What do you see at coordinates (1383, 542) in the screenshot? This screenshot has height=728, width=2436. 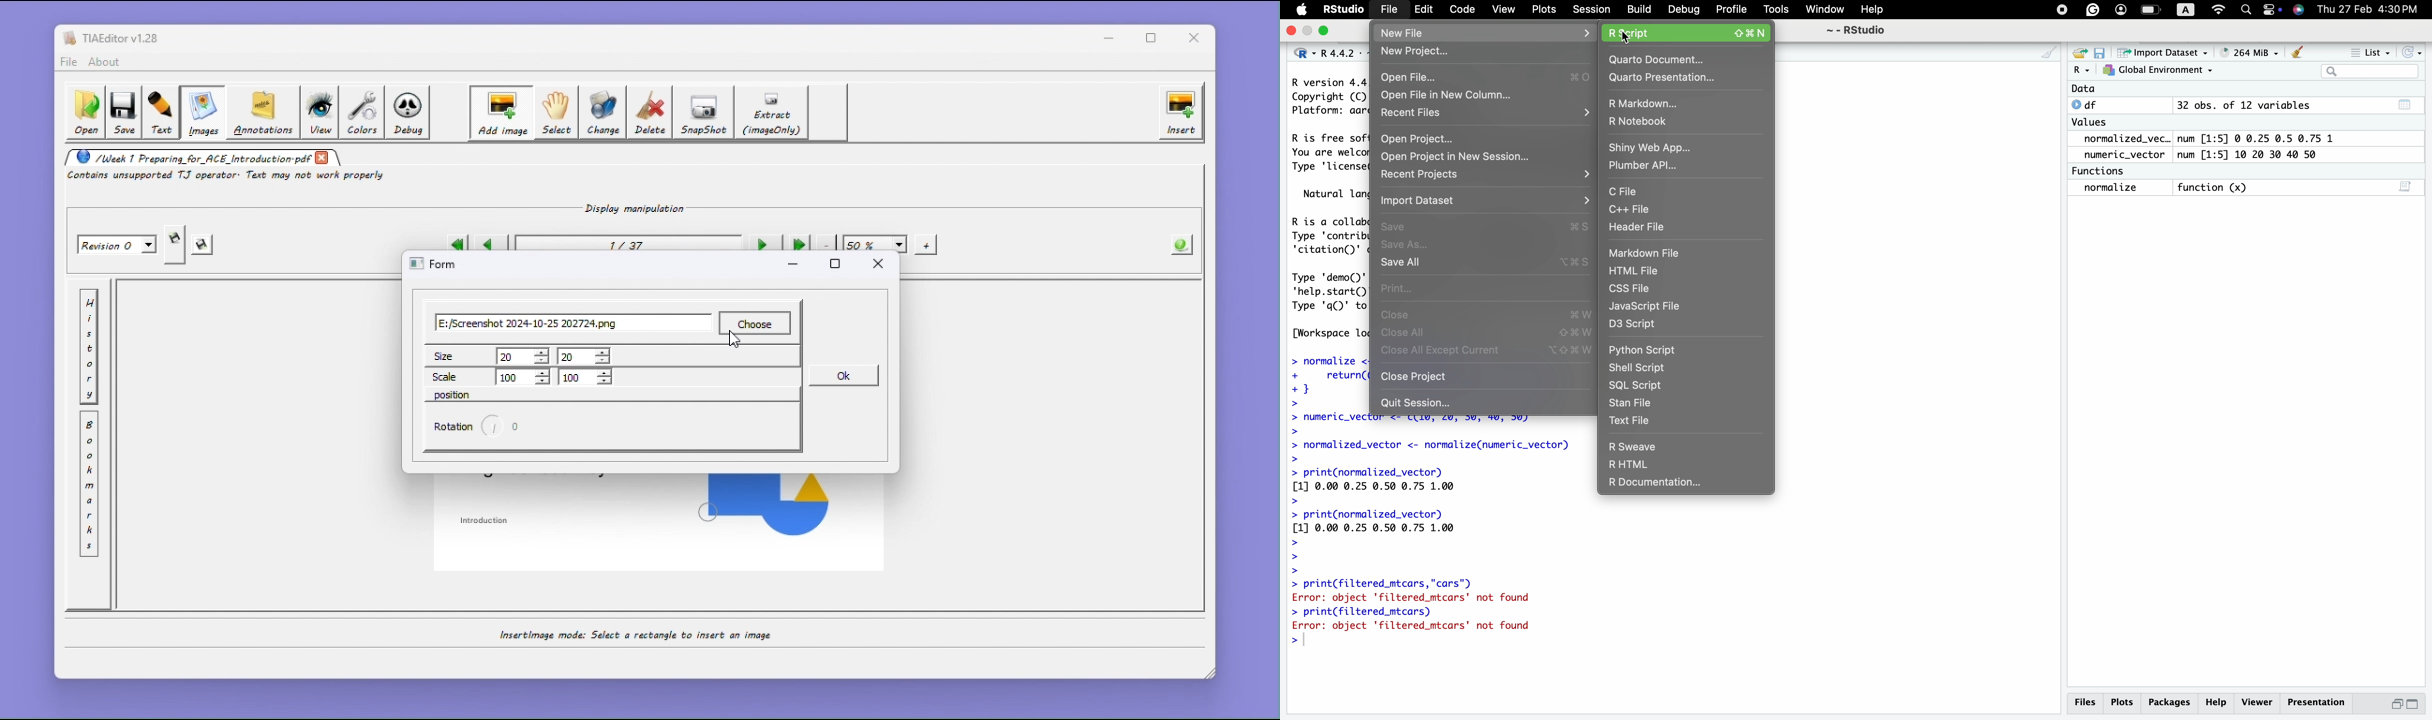 I see `> print(normalized_vector)
[1] 0.00 0.25 0.50 0.75 1.00` at bounding box center [1383, 542].